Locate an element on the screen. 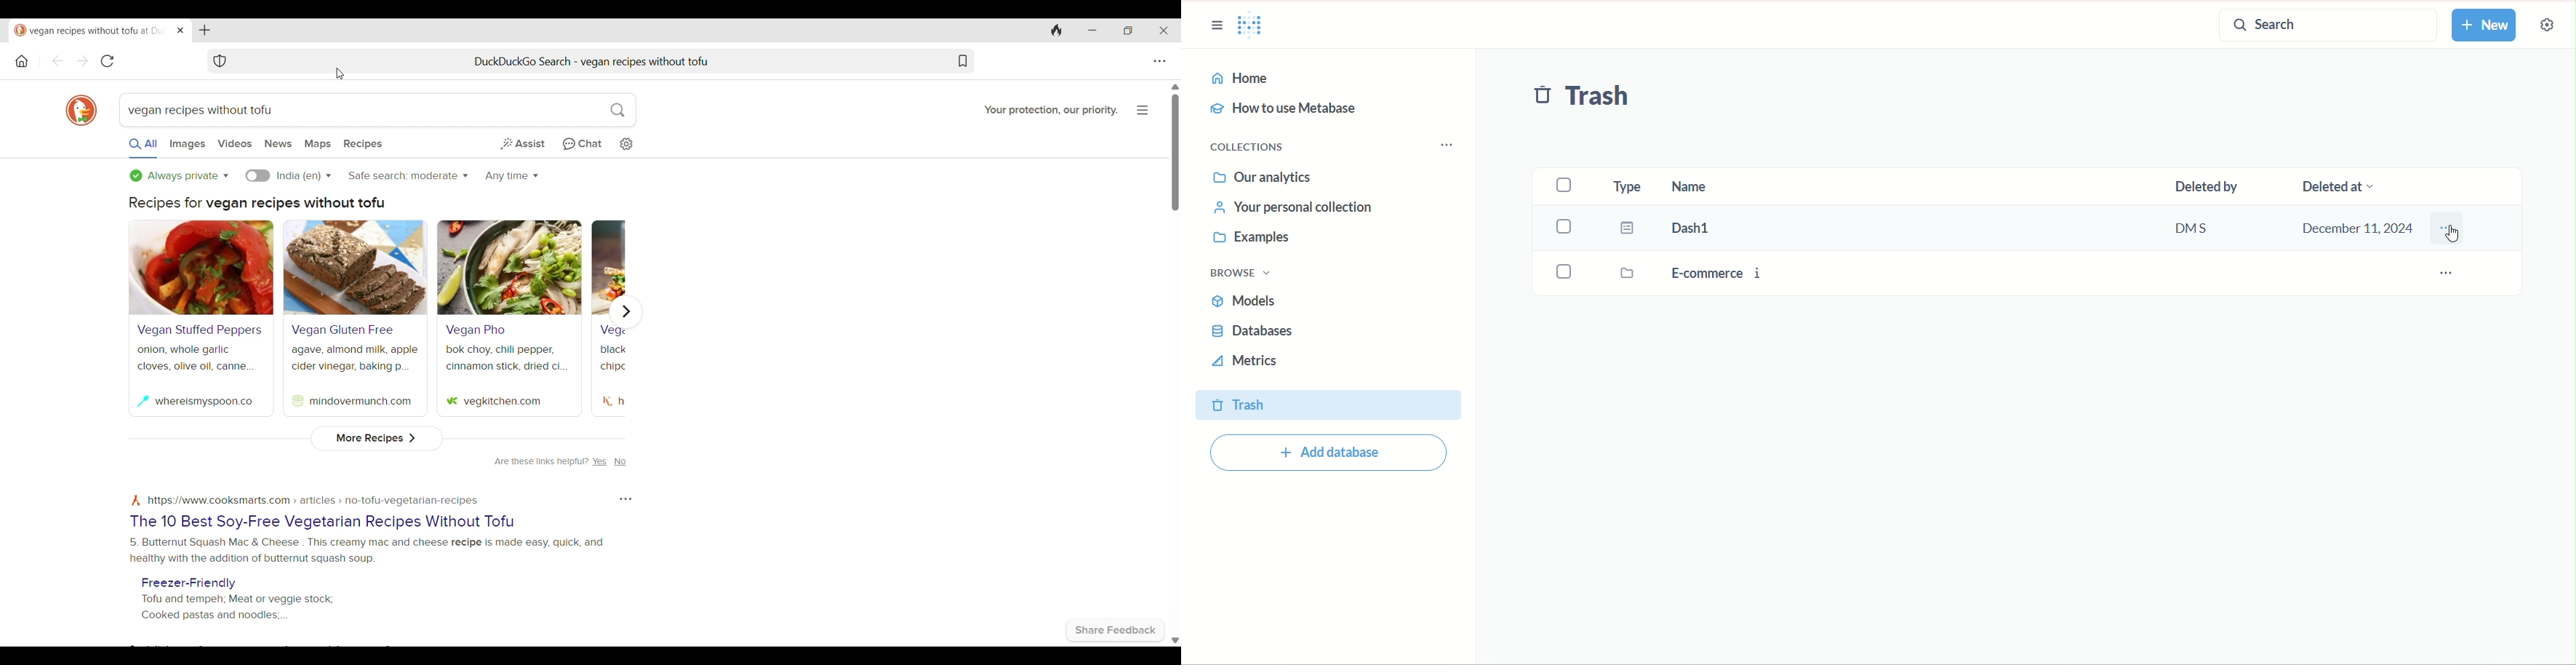 This screenshot has height=672, width=2576. Language options is located at coordinates (304, 176).